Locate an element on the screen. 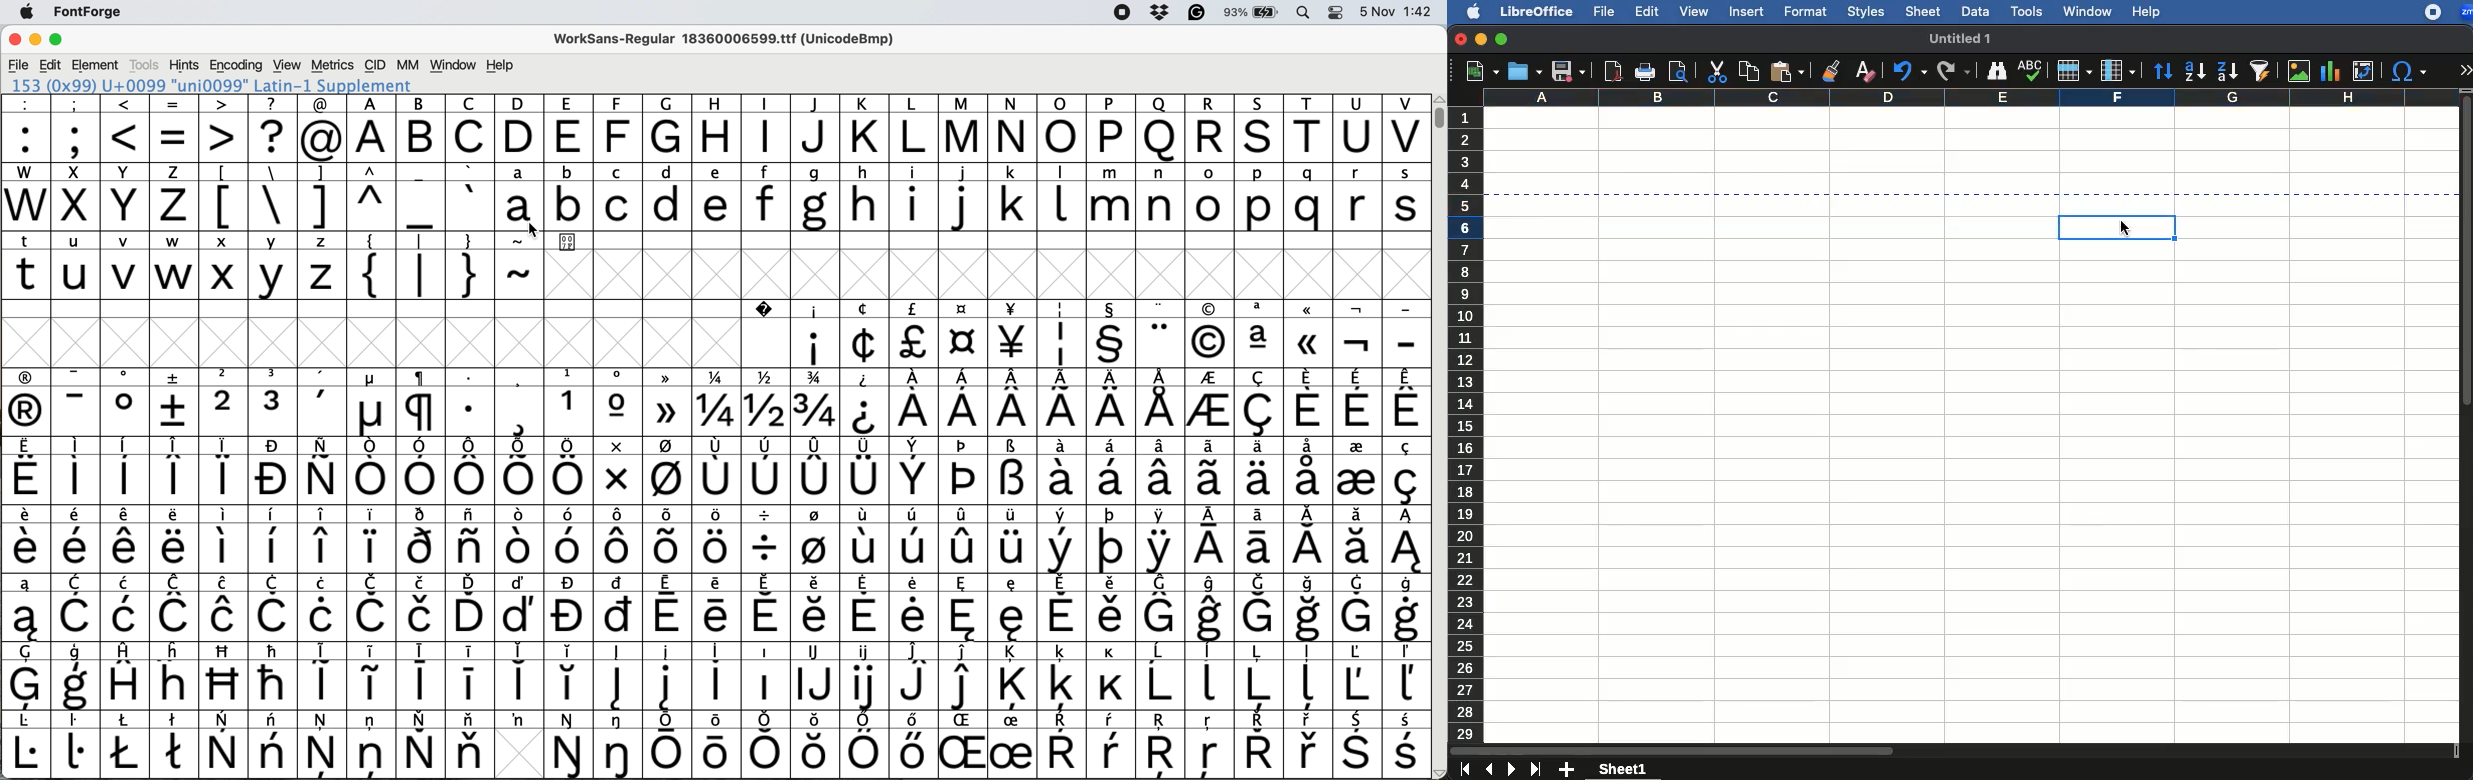 This screenshot has height=784, width=2492. special characters is located at coordinates (2408, 72).